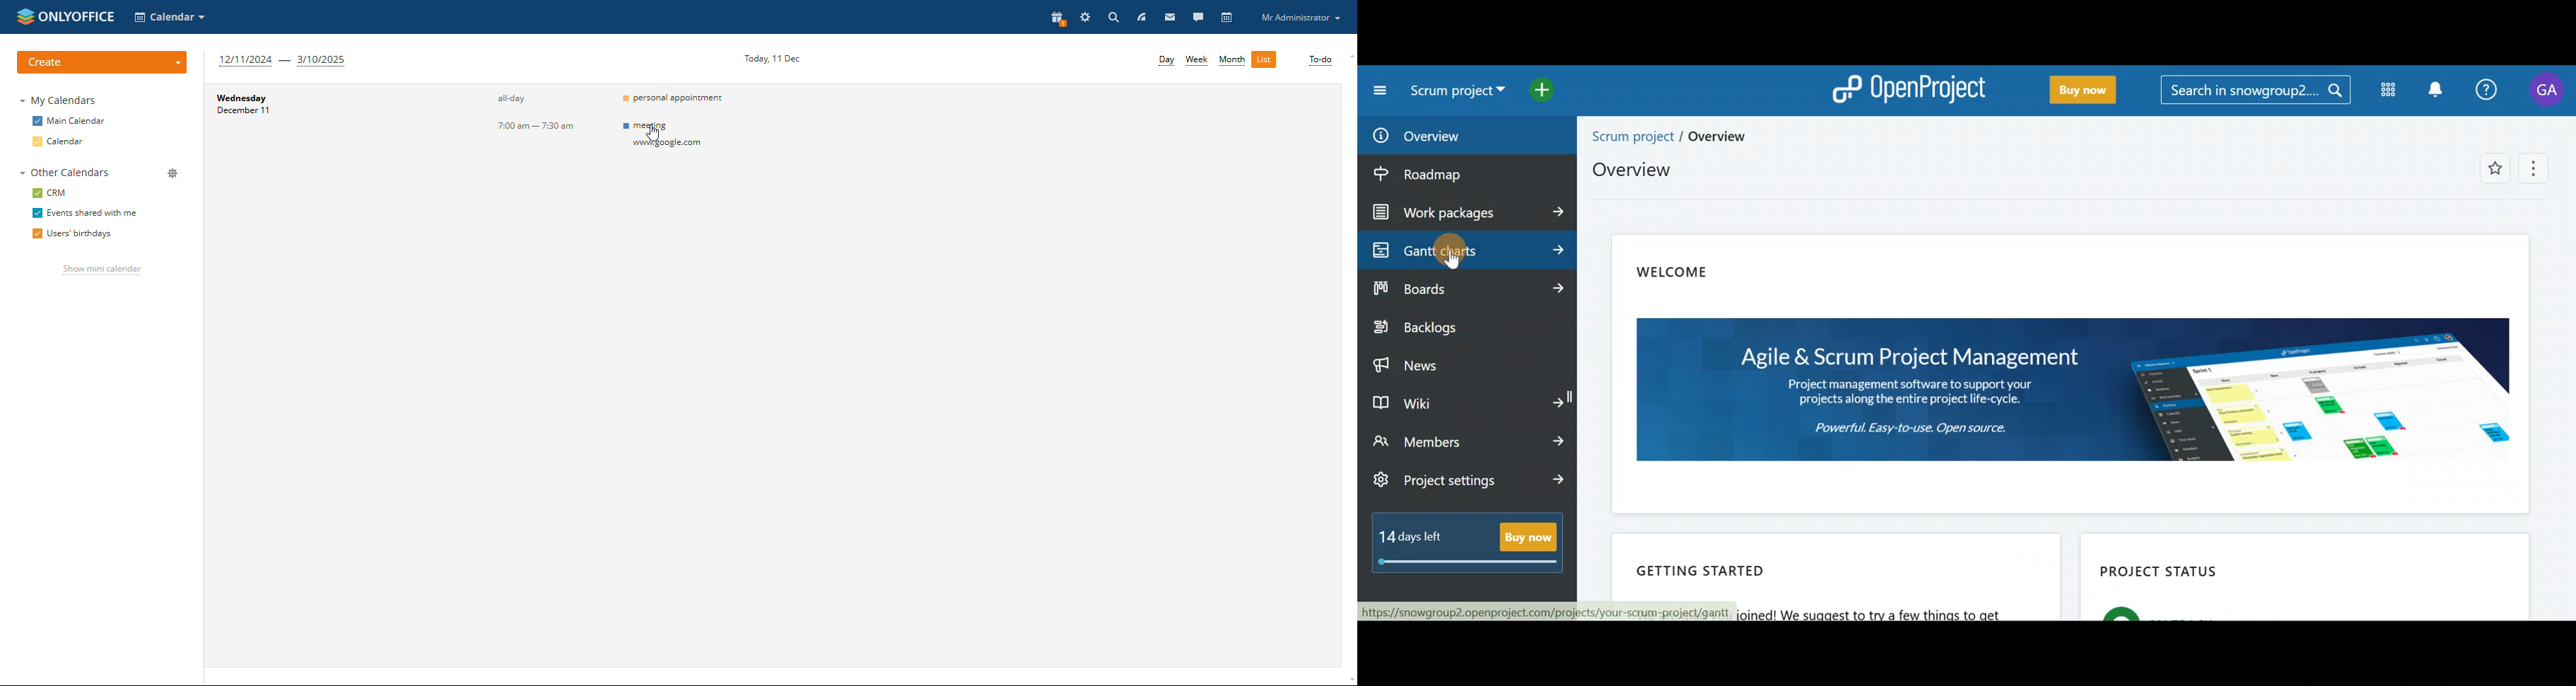  What do you see at coordinates (1456, 171) in the screenshot?
I see `Roadmap` at bounding box center [1456, 171].